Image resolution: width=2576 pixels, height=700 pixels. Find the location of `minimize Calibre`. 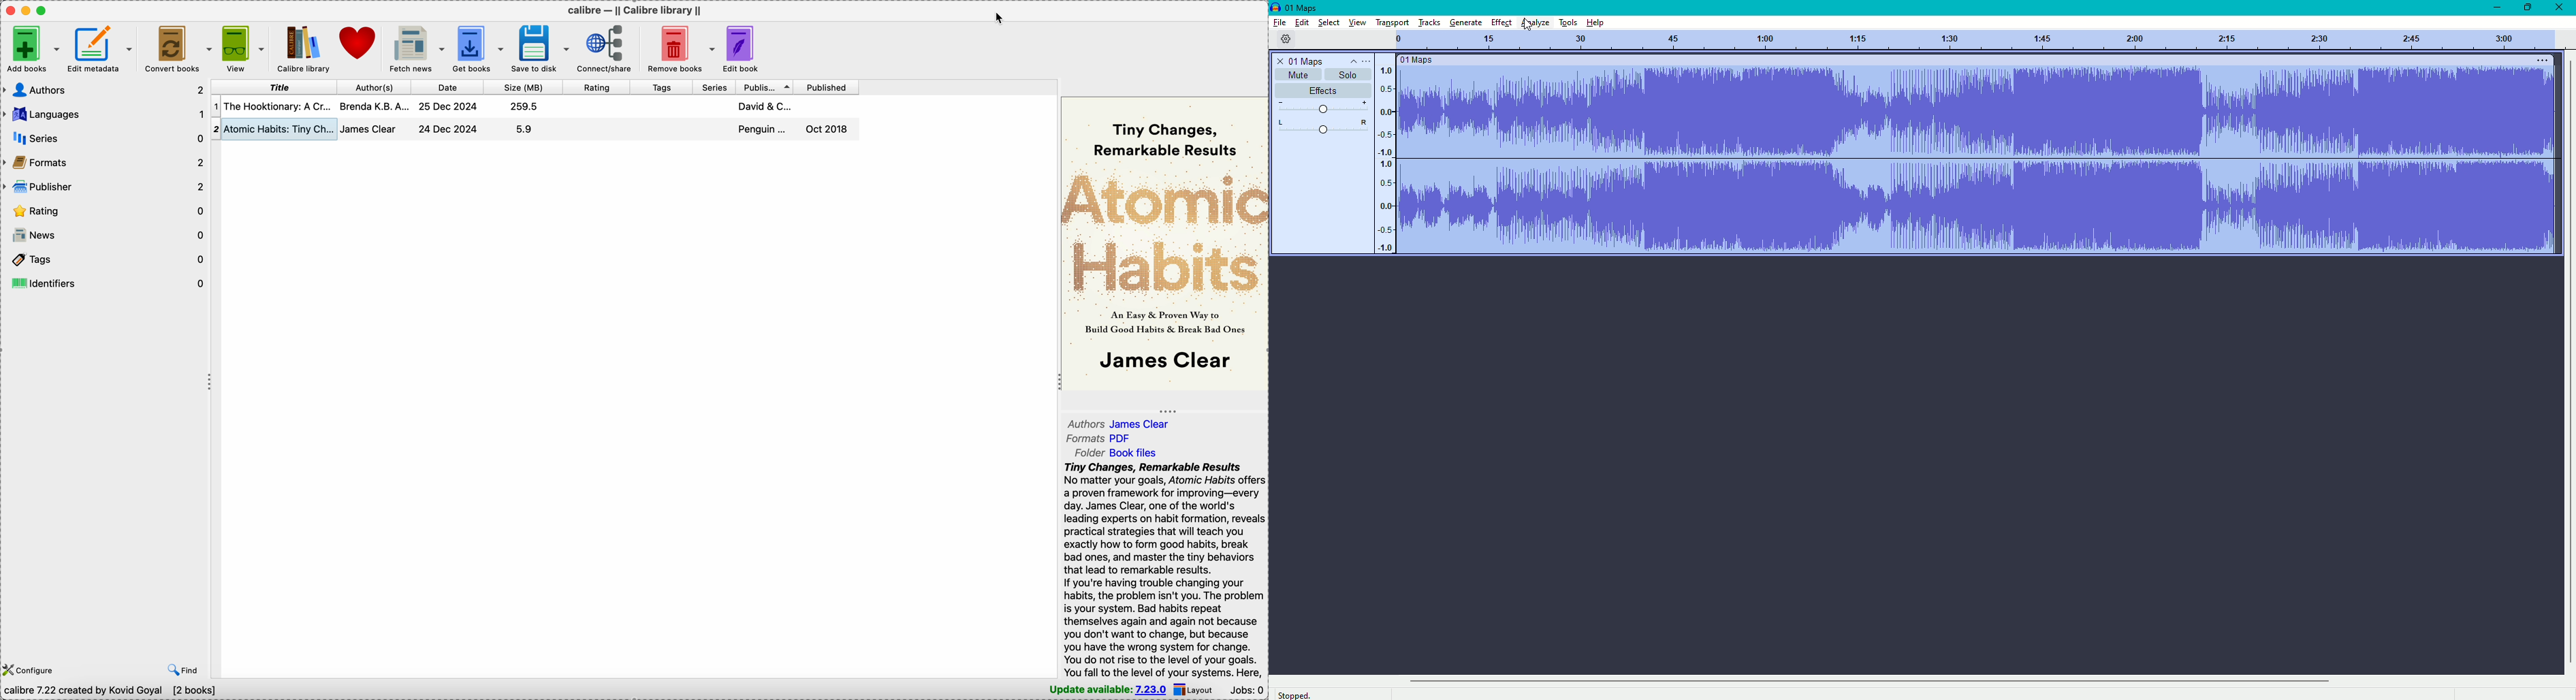

minimize Calibre is located at coordinates (26, 11).